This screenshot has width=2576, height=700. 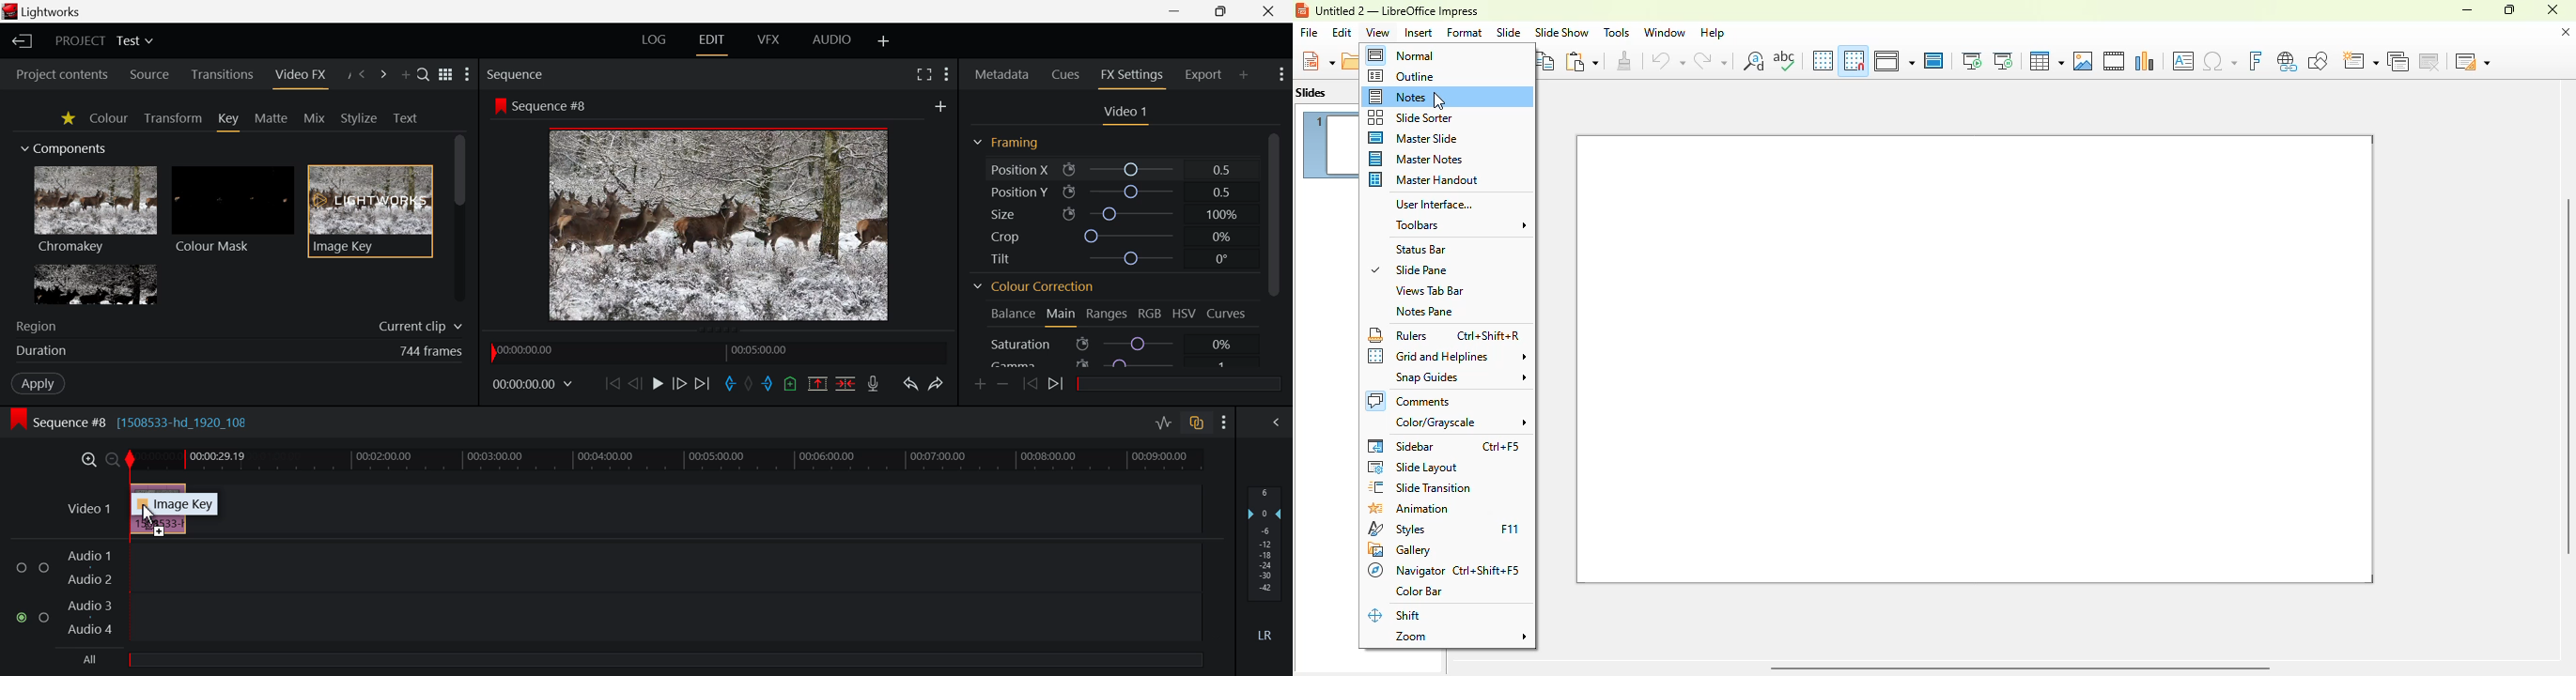 What do you see at coordinates (1423, 311) in the screenshot?
I see `notes pane` at bounding box center [1423, 311].